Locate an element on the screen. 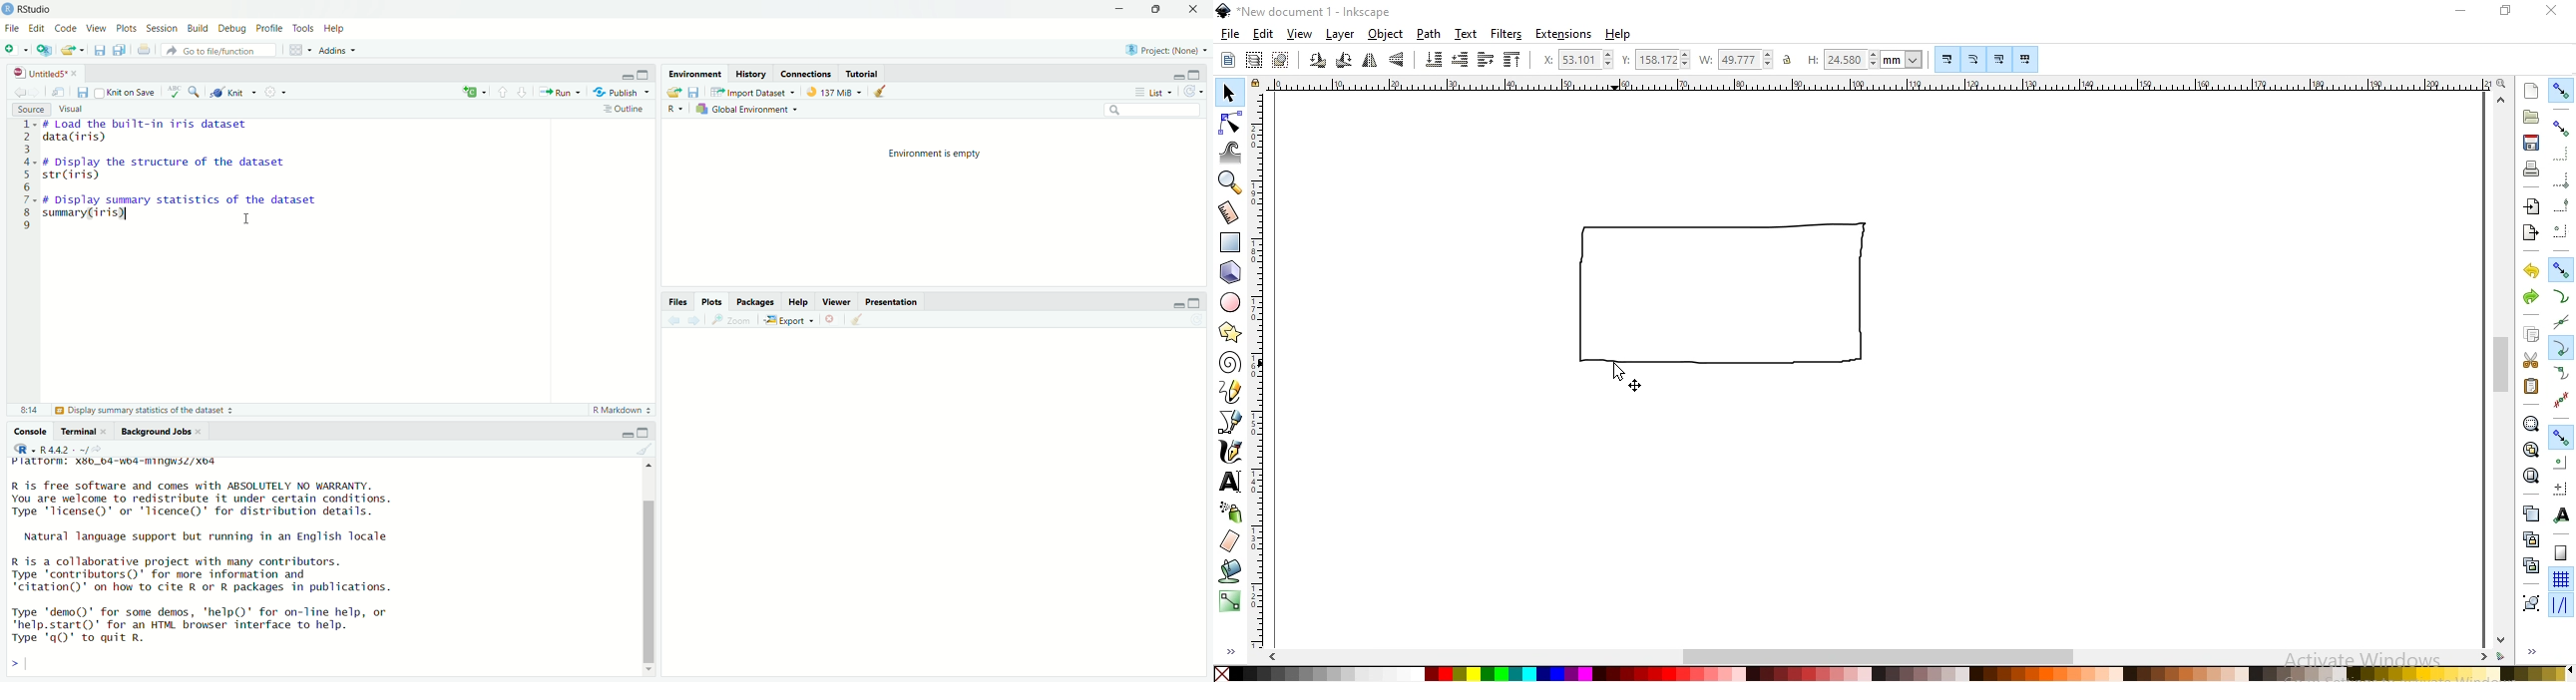 The image size is (2576, 700). Viewer is located at coordinates (836, 300).